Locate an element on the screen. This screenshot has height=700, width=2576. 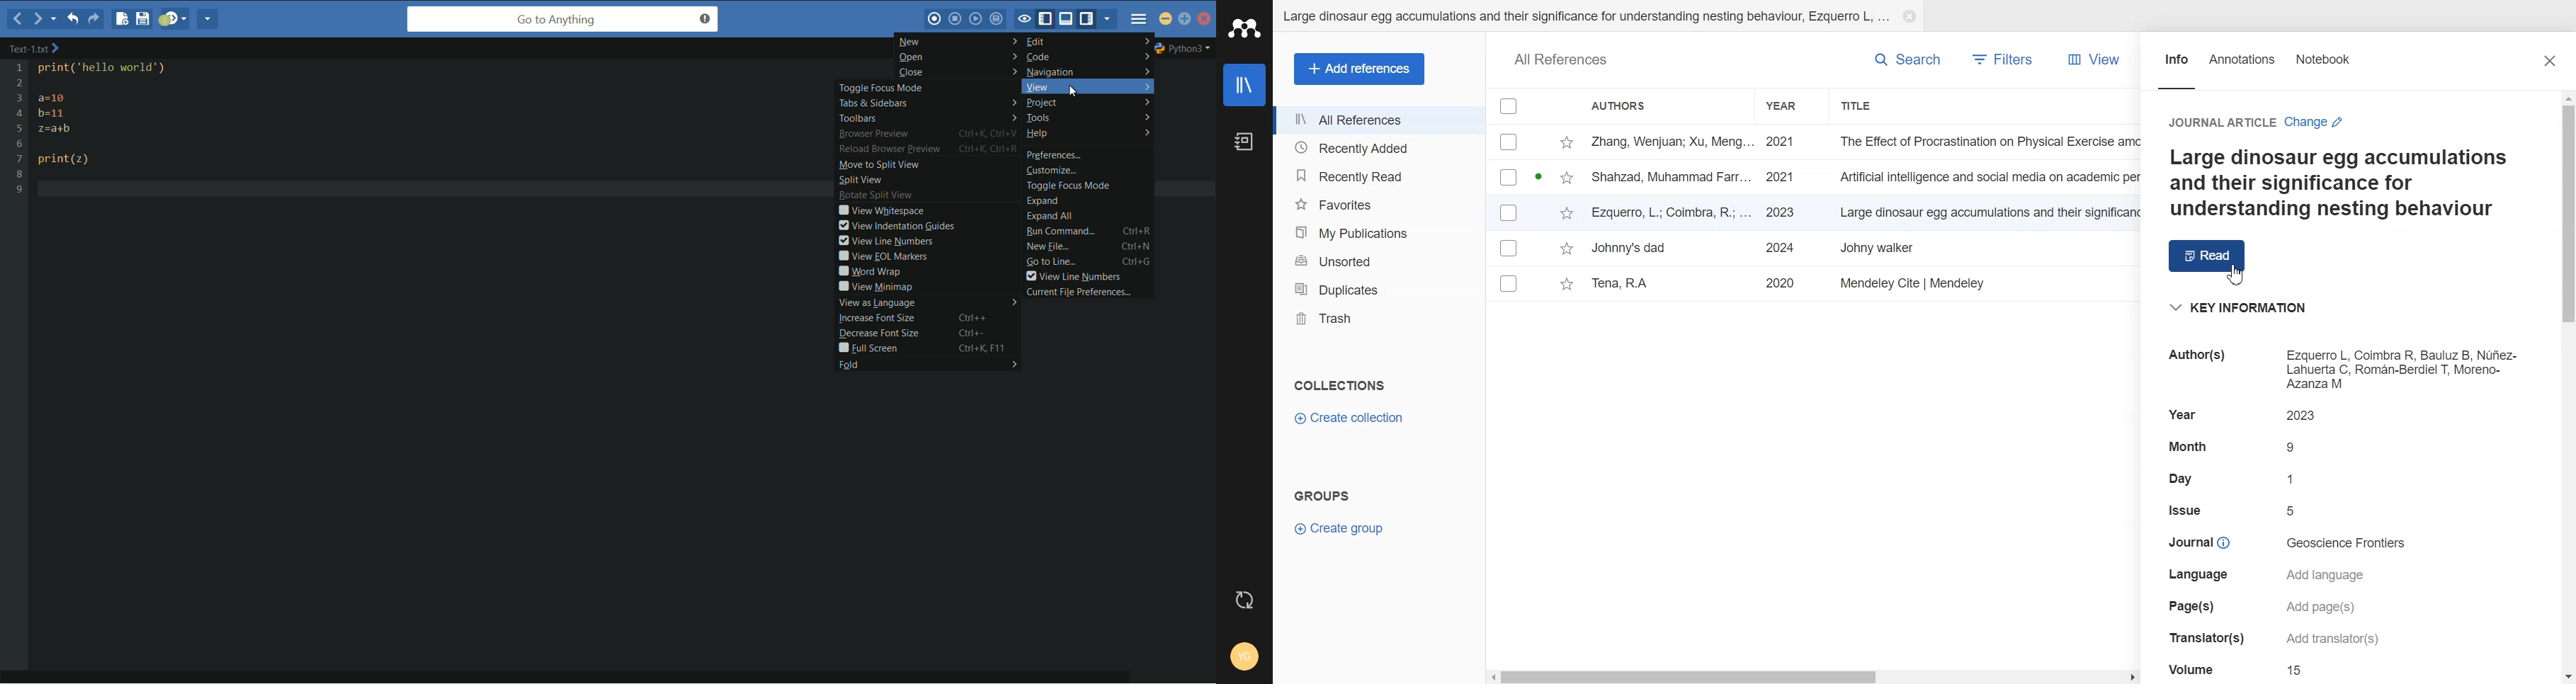
checkbox is located at coordinates (1508, 283).